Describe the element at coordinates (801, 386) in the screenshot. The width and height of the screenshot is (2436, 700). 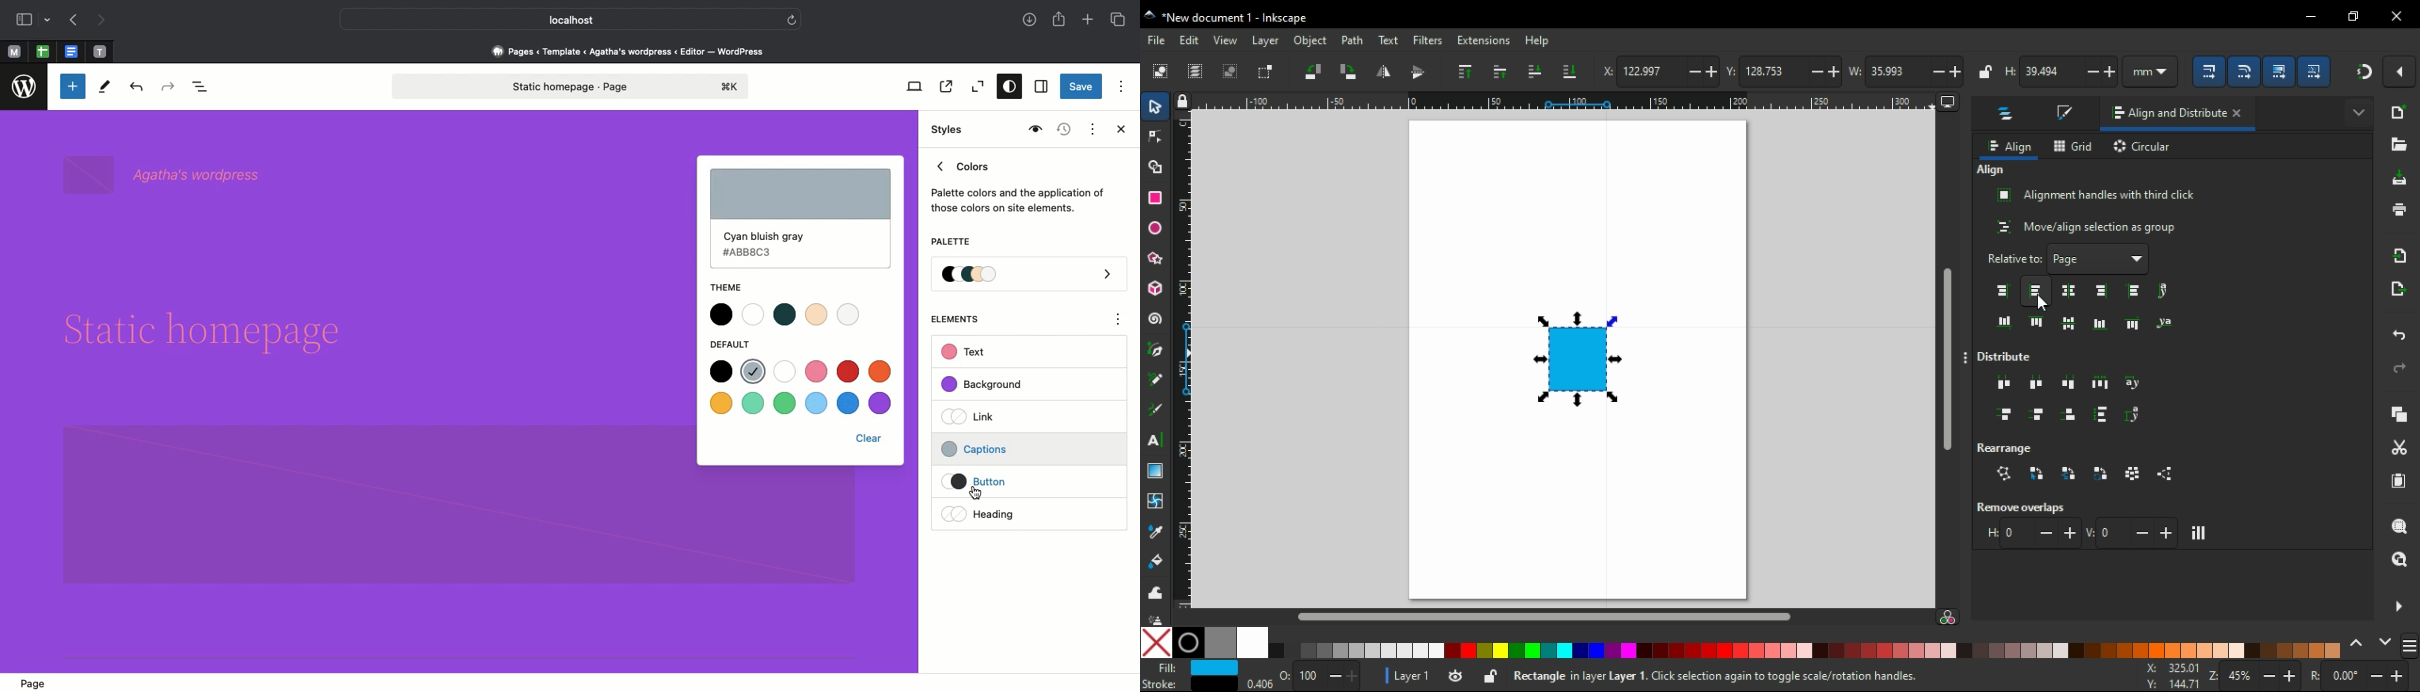
I see `Default color` at that location.